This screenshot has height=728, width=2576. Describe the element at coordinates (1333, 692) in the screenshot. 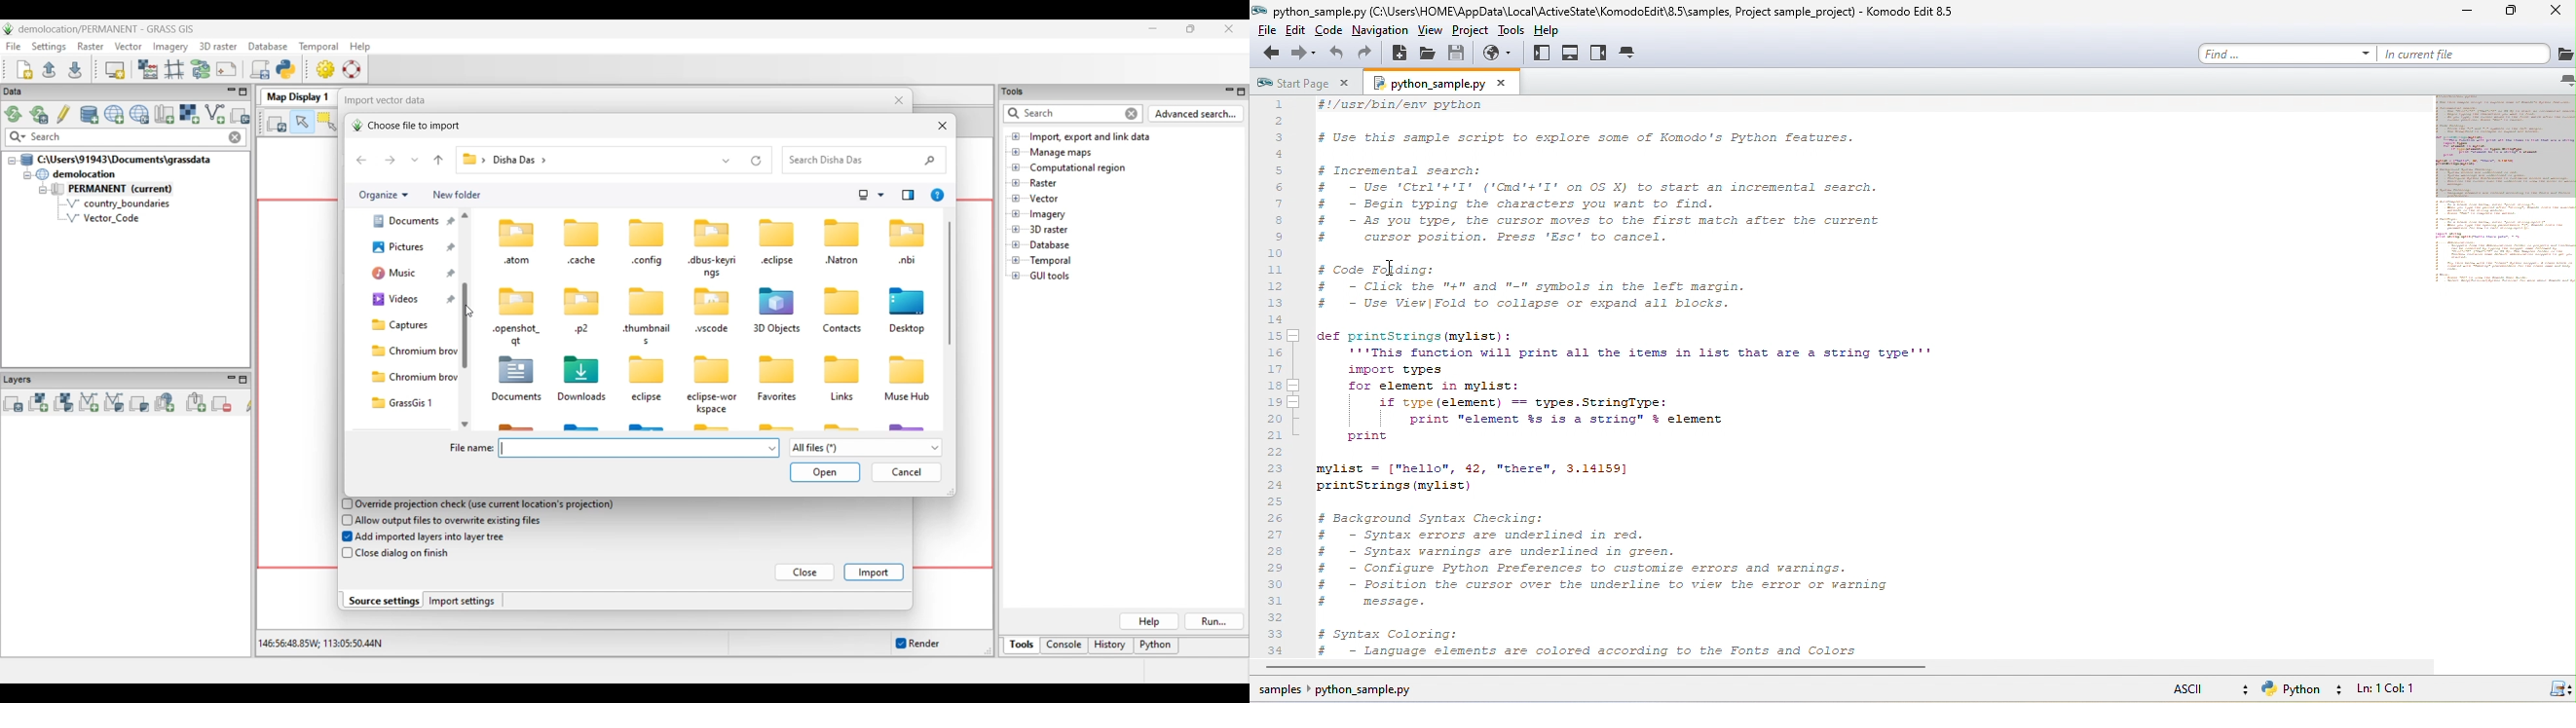

I see `sample python` at that location.